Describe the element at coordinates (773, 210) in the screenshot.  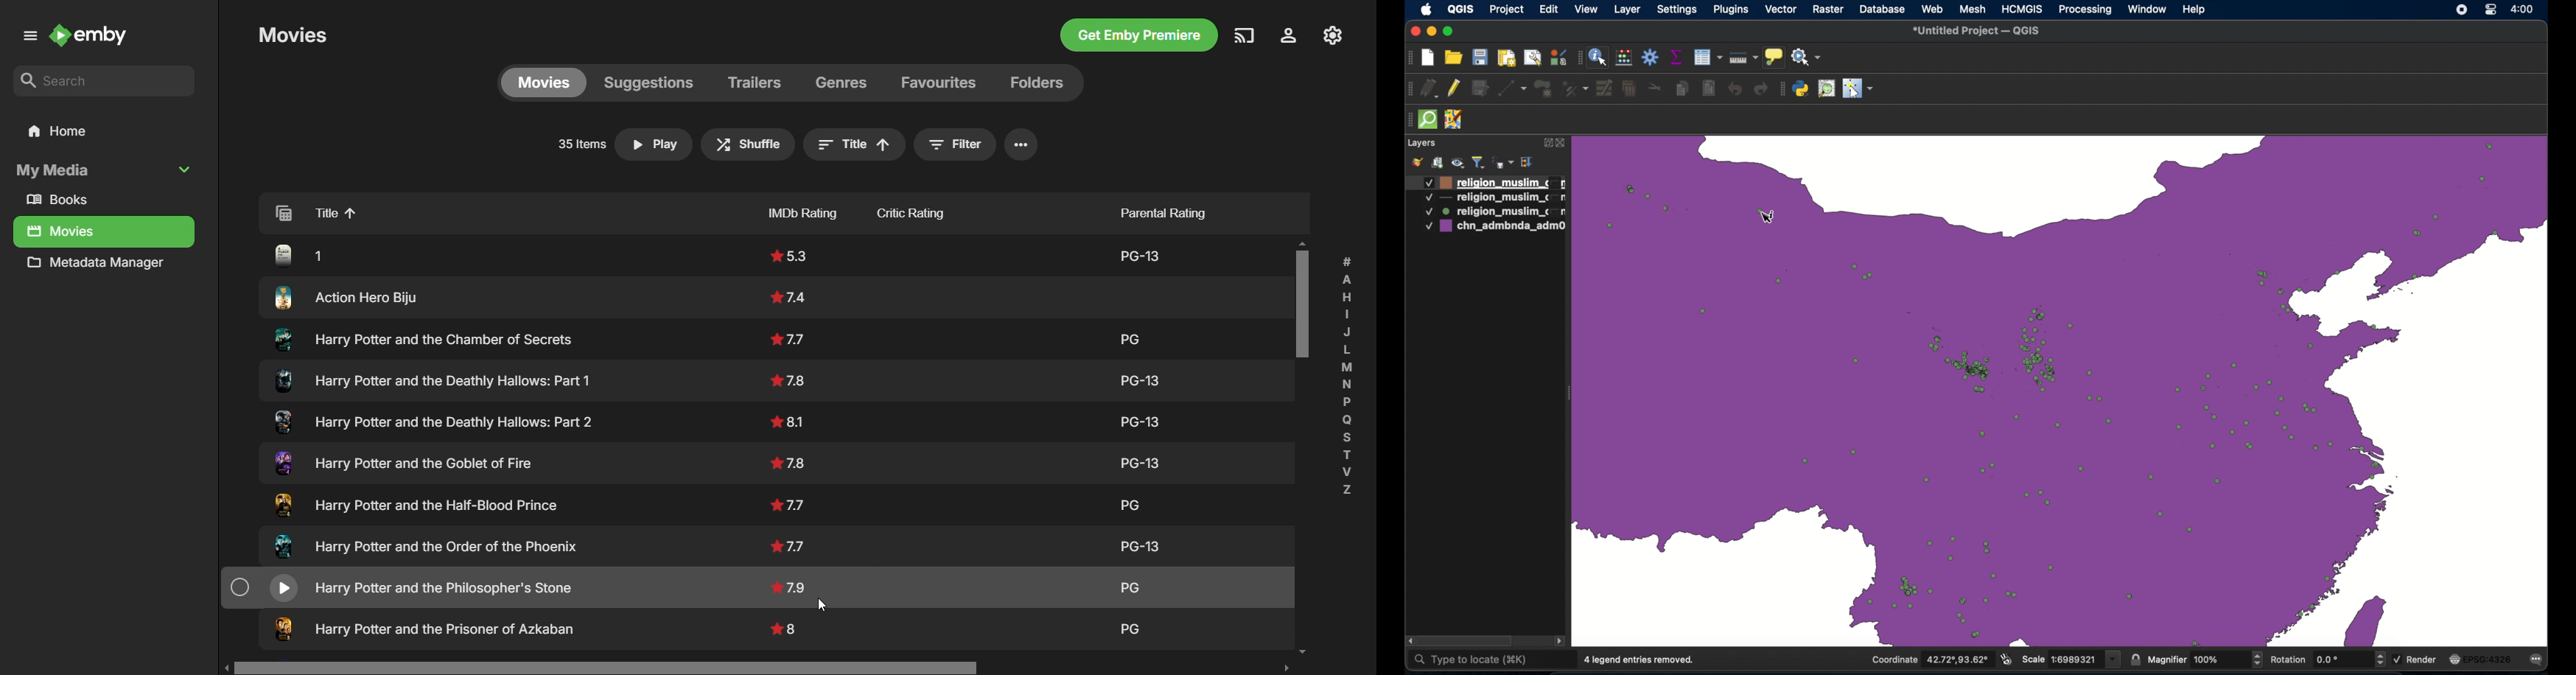
I see `IMDb Rating` at that location.